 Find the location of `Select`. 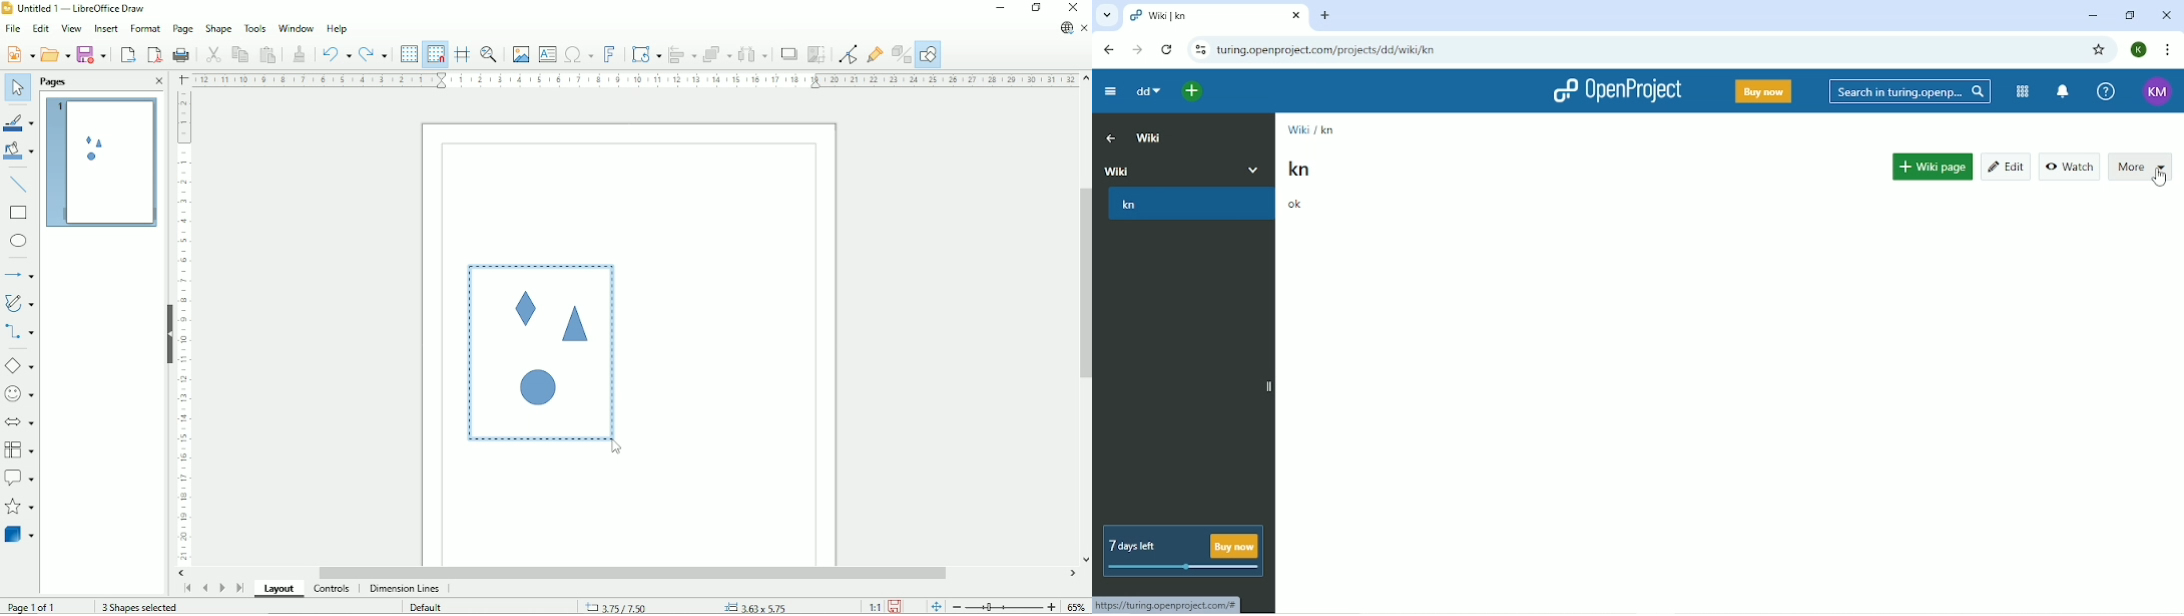

Select is located at coordinates (17, 89).